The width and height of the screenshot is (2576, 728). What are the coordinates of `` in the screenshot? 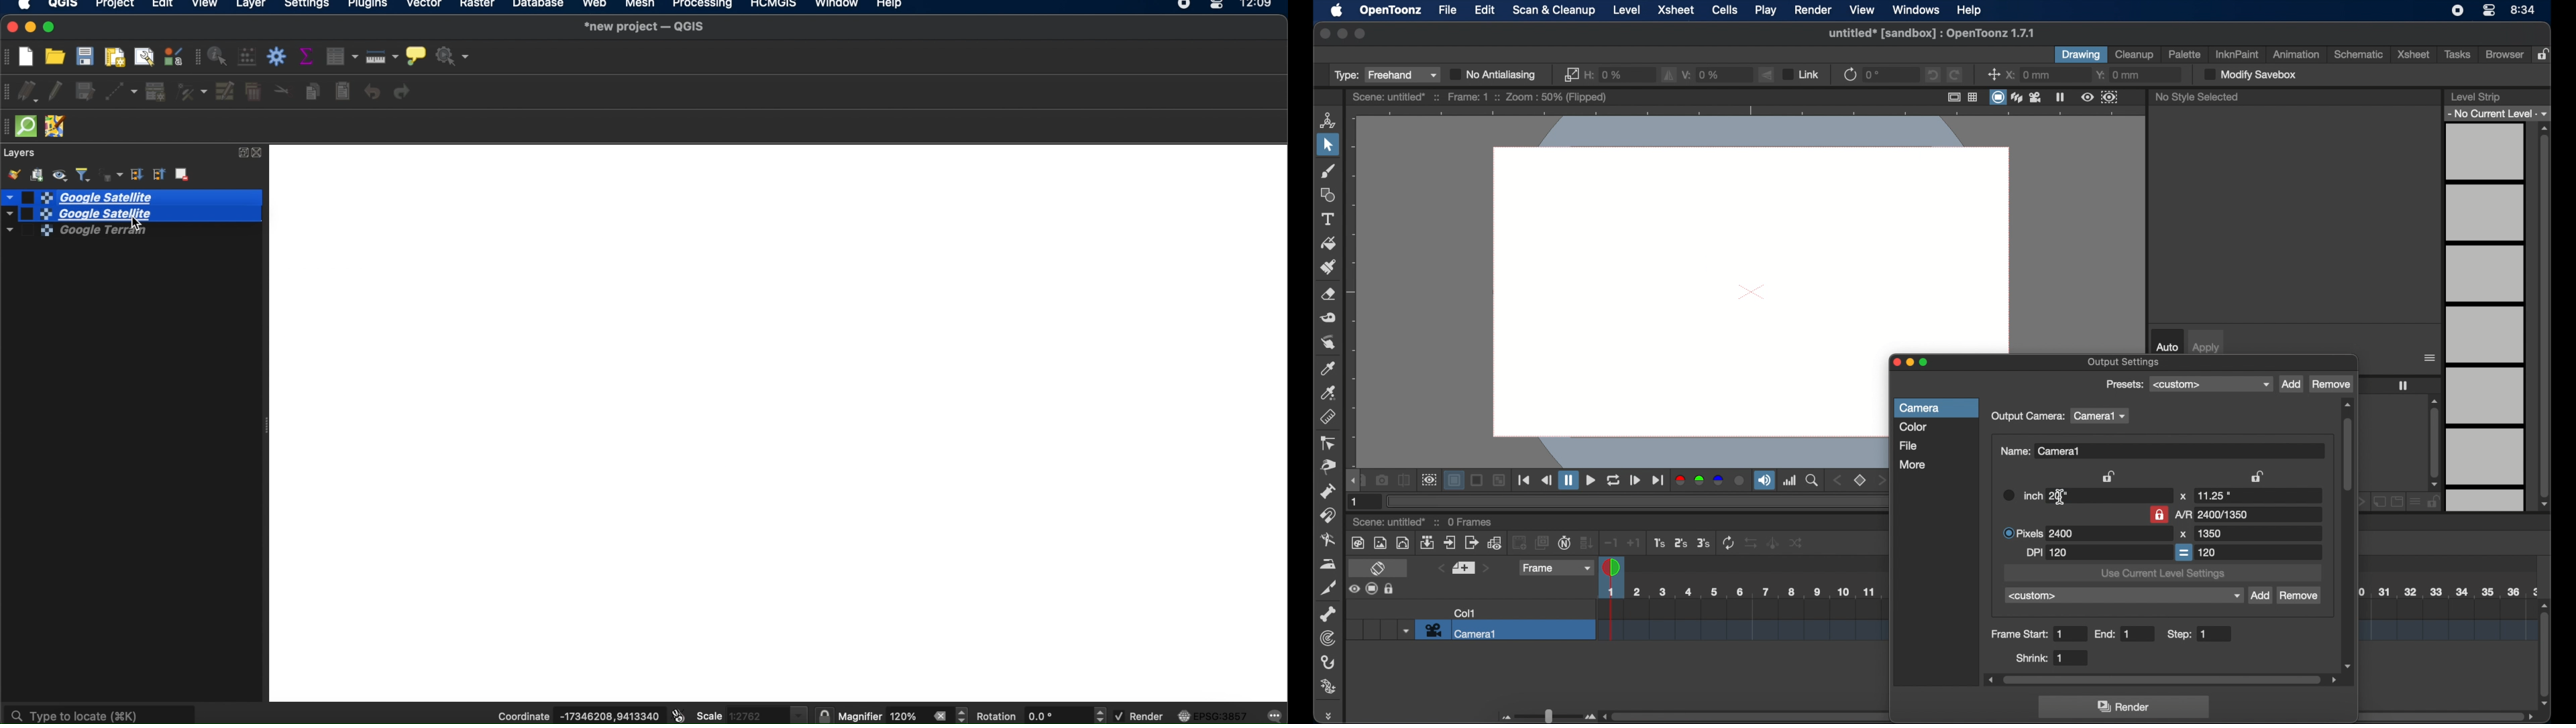 It's located at (1569, 481).